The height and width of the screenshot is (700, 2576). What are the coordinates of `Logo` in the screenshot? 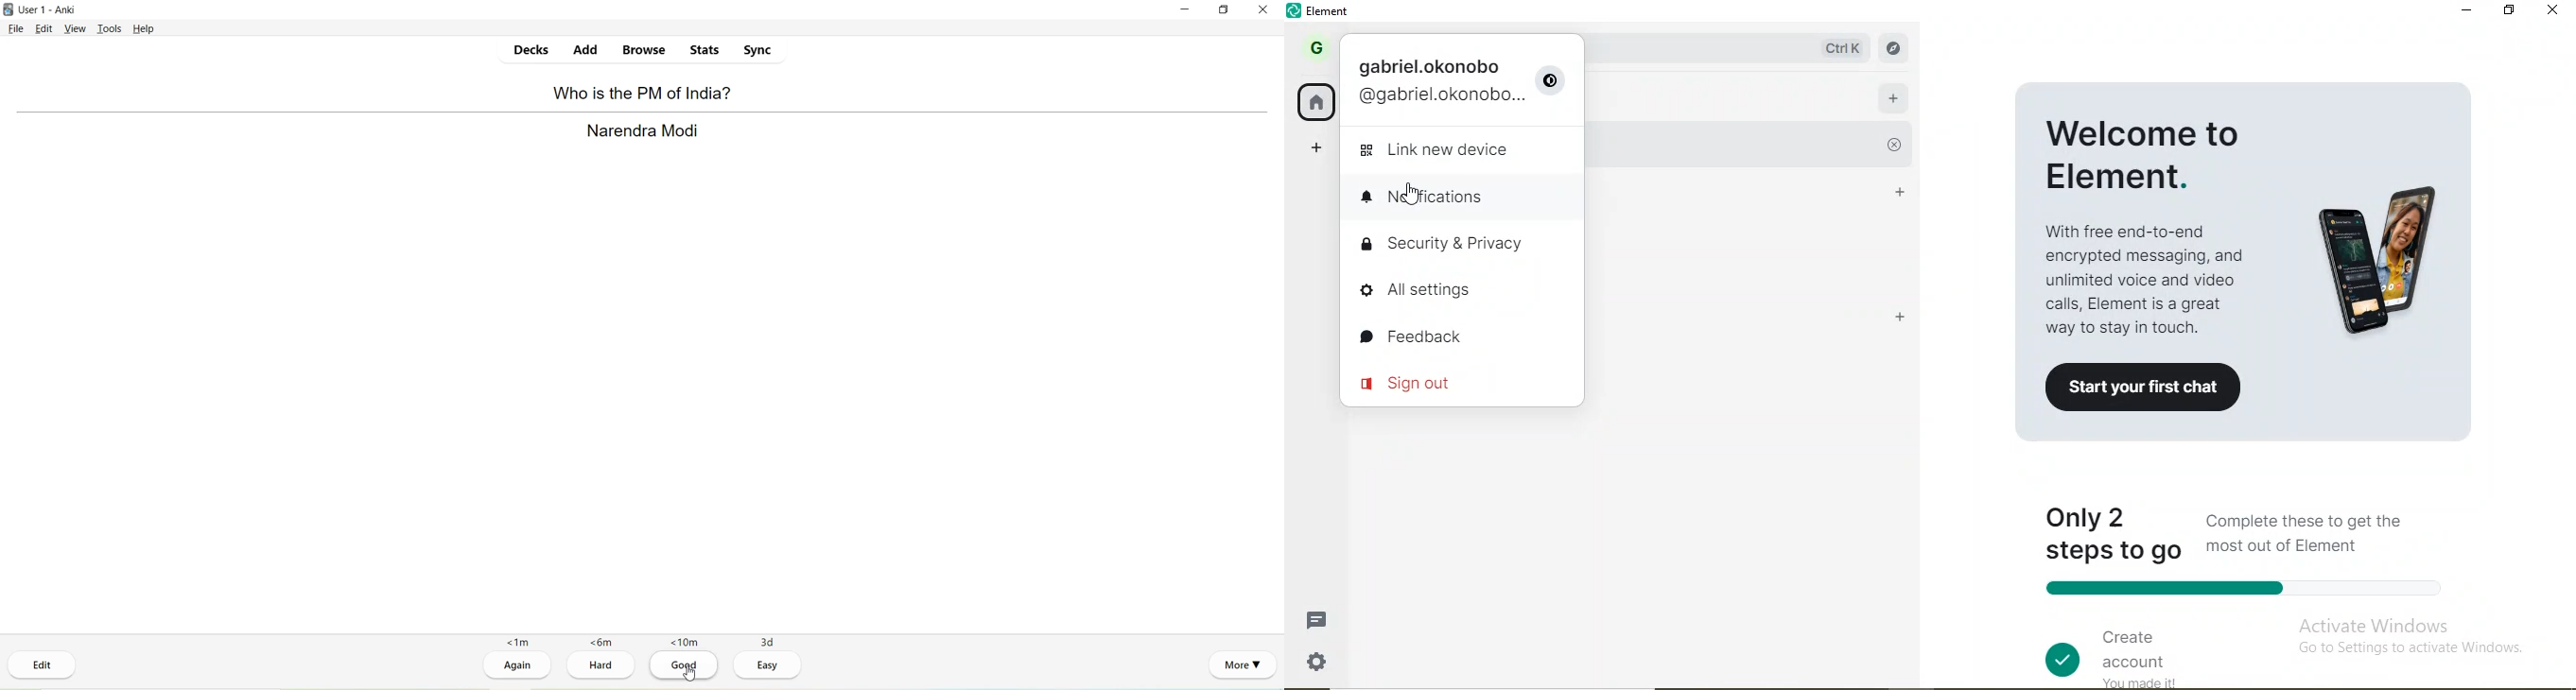 It's located at (8, 10).